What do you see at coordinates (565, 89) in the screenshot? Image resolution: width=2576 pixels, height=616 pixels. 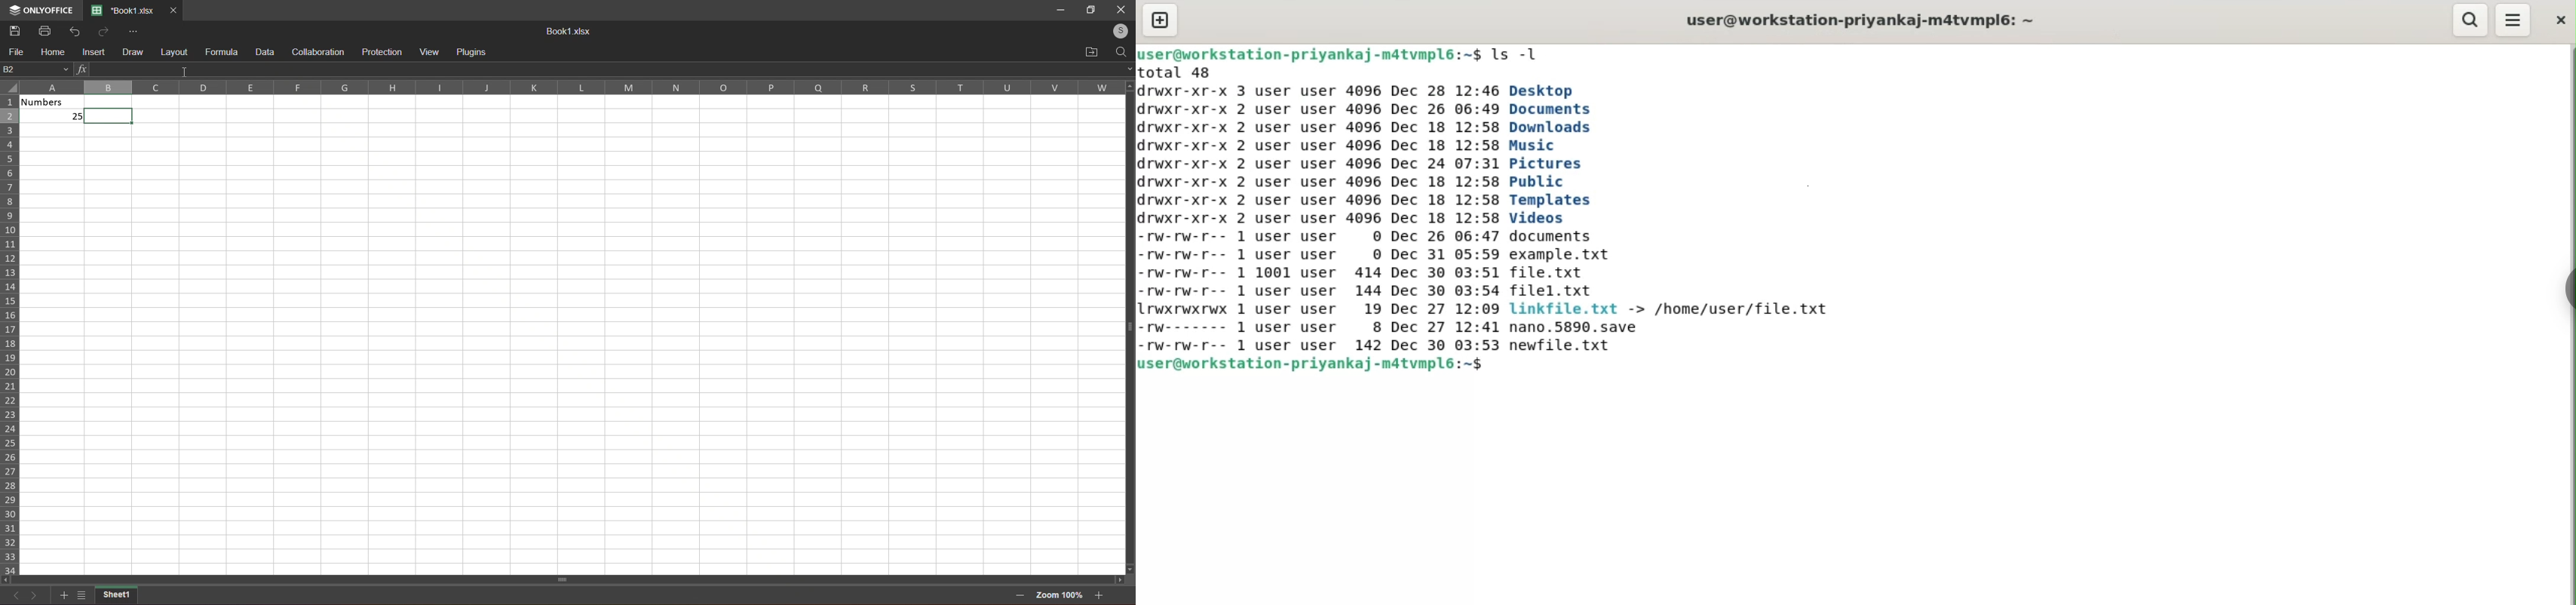 I see `Column Label` at bounding box center [565, 89].